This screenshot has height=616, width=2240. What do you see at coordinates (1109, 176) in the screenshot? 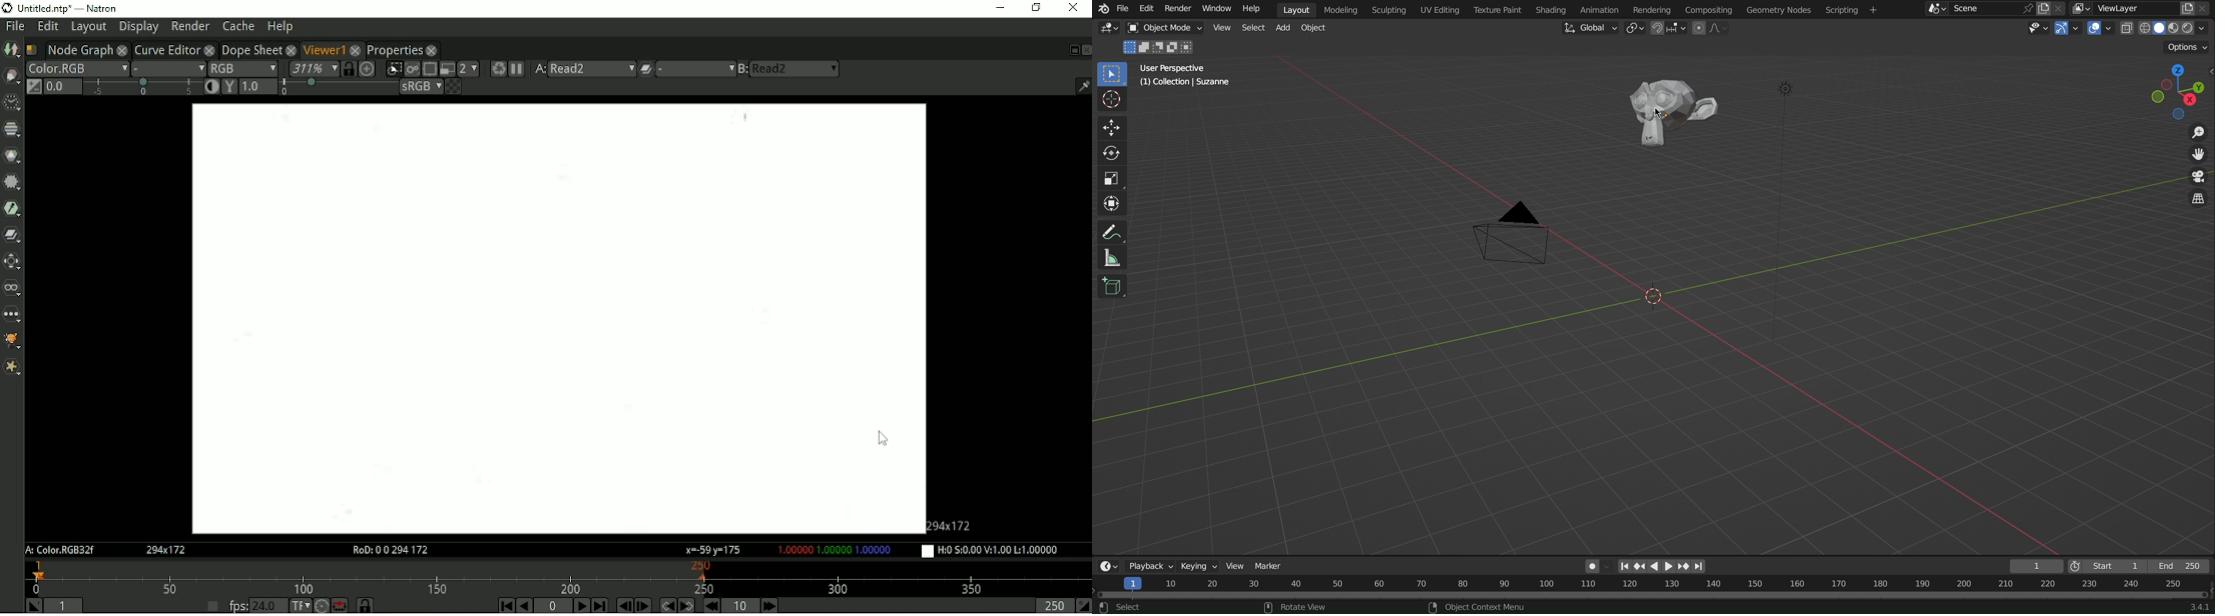
I see `Scale` at bounding box center [1109, 176].